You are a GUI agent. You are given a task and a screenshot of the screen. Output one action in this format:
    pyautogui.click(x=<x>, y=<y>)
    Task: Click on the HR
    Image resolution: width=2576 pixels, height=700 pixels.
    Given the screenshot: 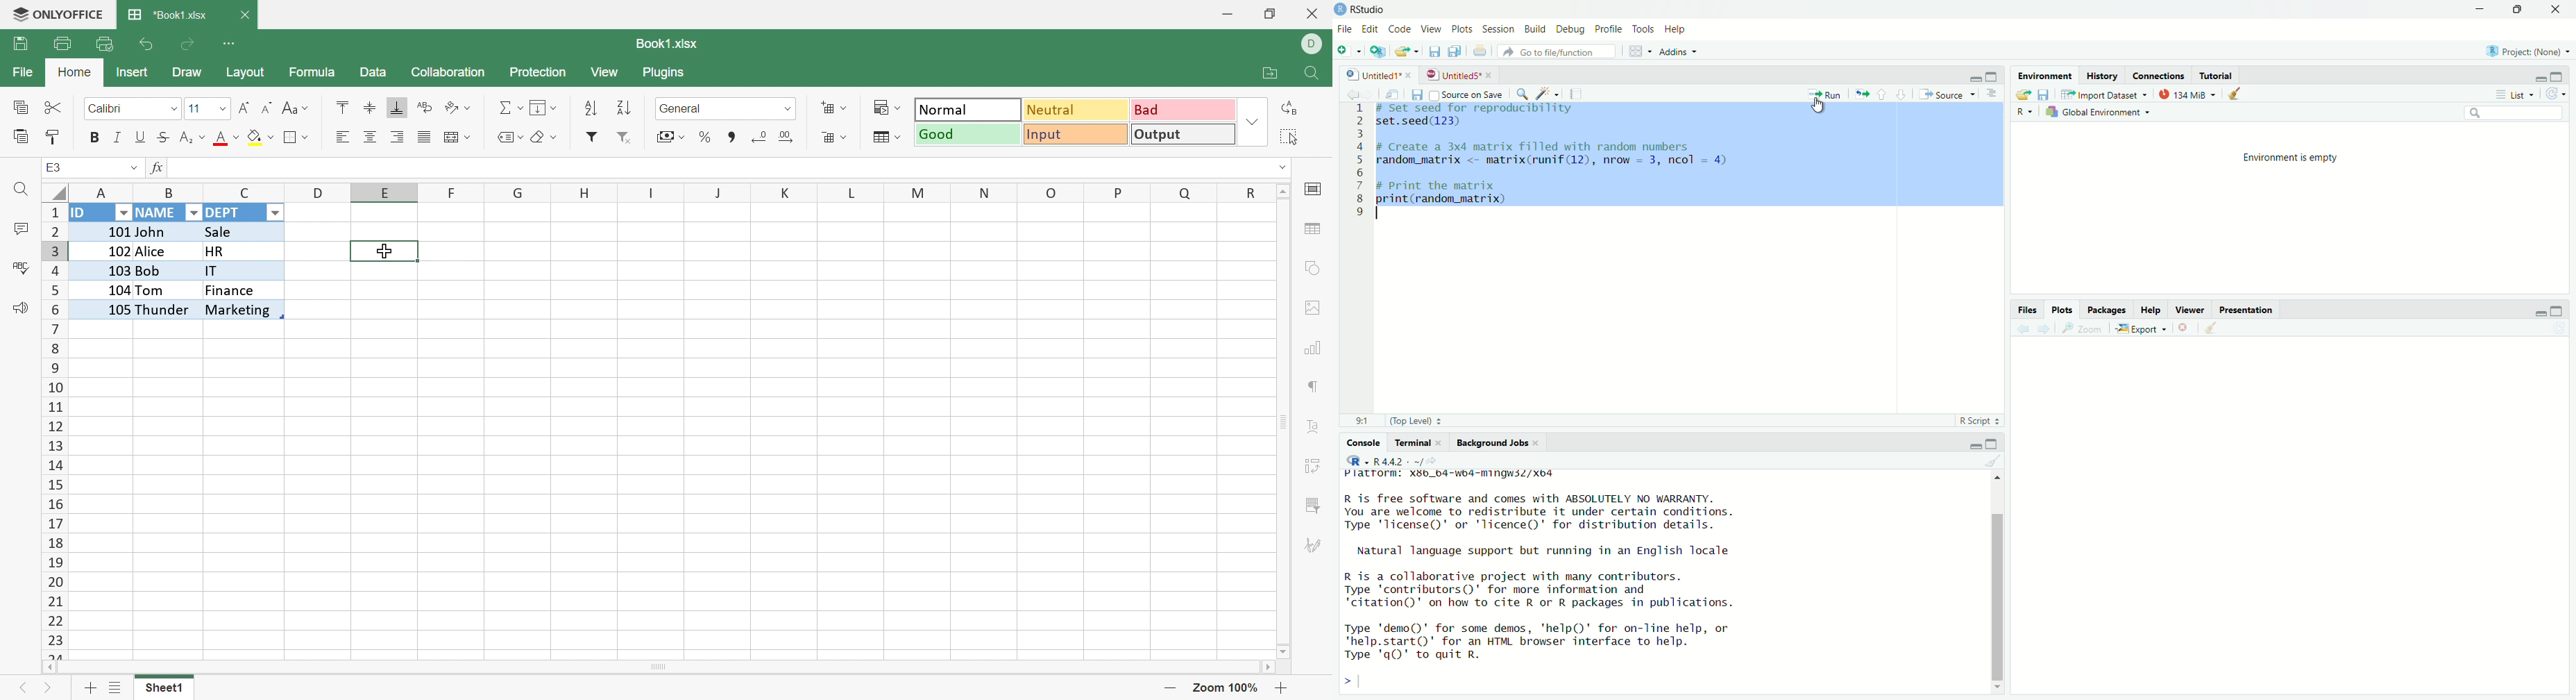 What is the action you would take?
    pyautogui.click(x=241, y=251)
    